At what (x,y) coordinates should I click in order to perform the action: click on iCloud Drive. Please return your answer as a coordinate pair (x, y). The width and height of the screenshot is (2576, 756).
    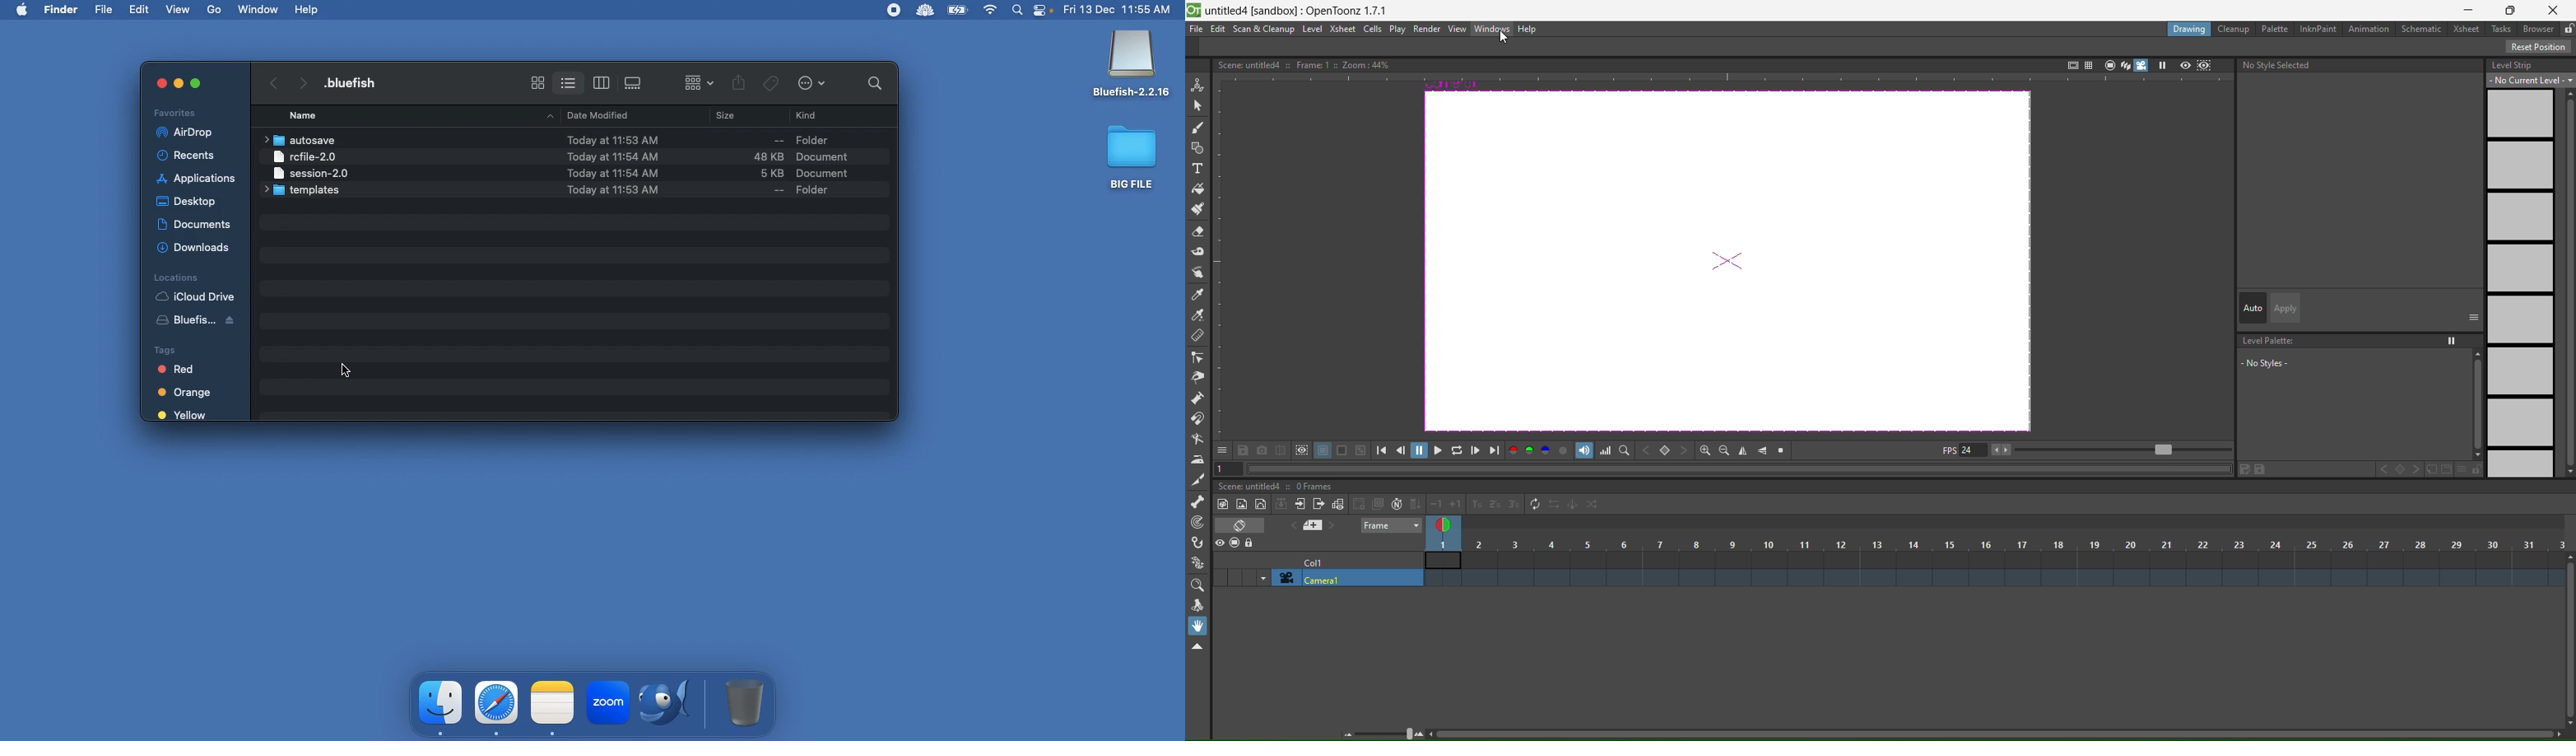
    Looking at the image, I should click on (195, 296).